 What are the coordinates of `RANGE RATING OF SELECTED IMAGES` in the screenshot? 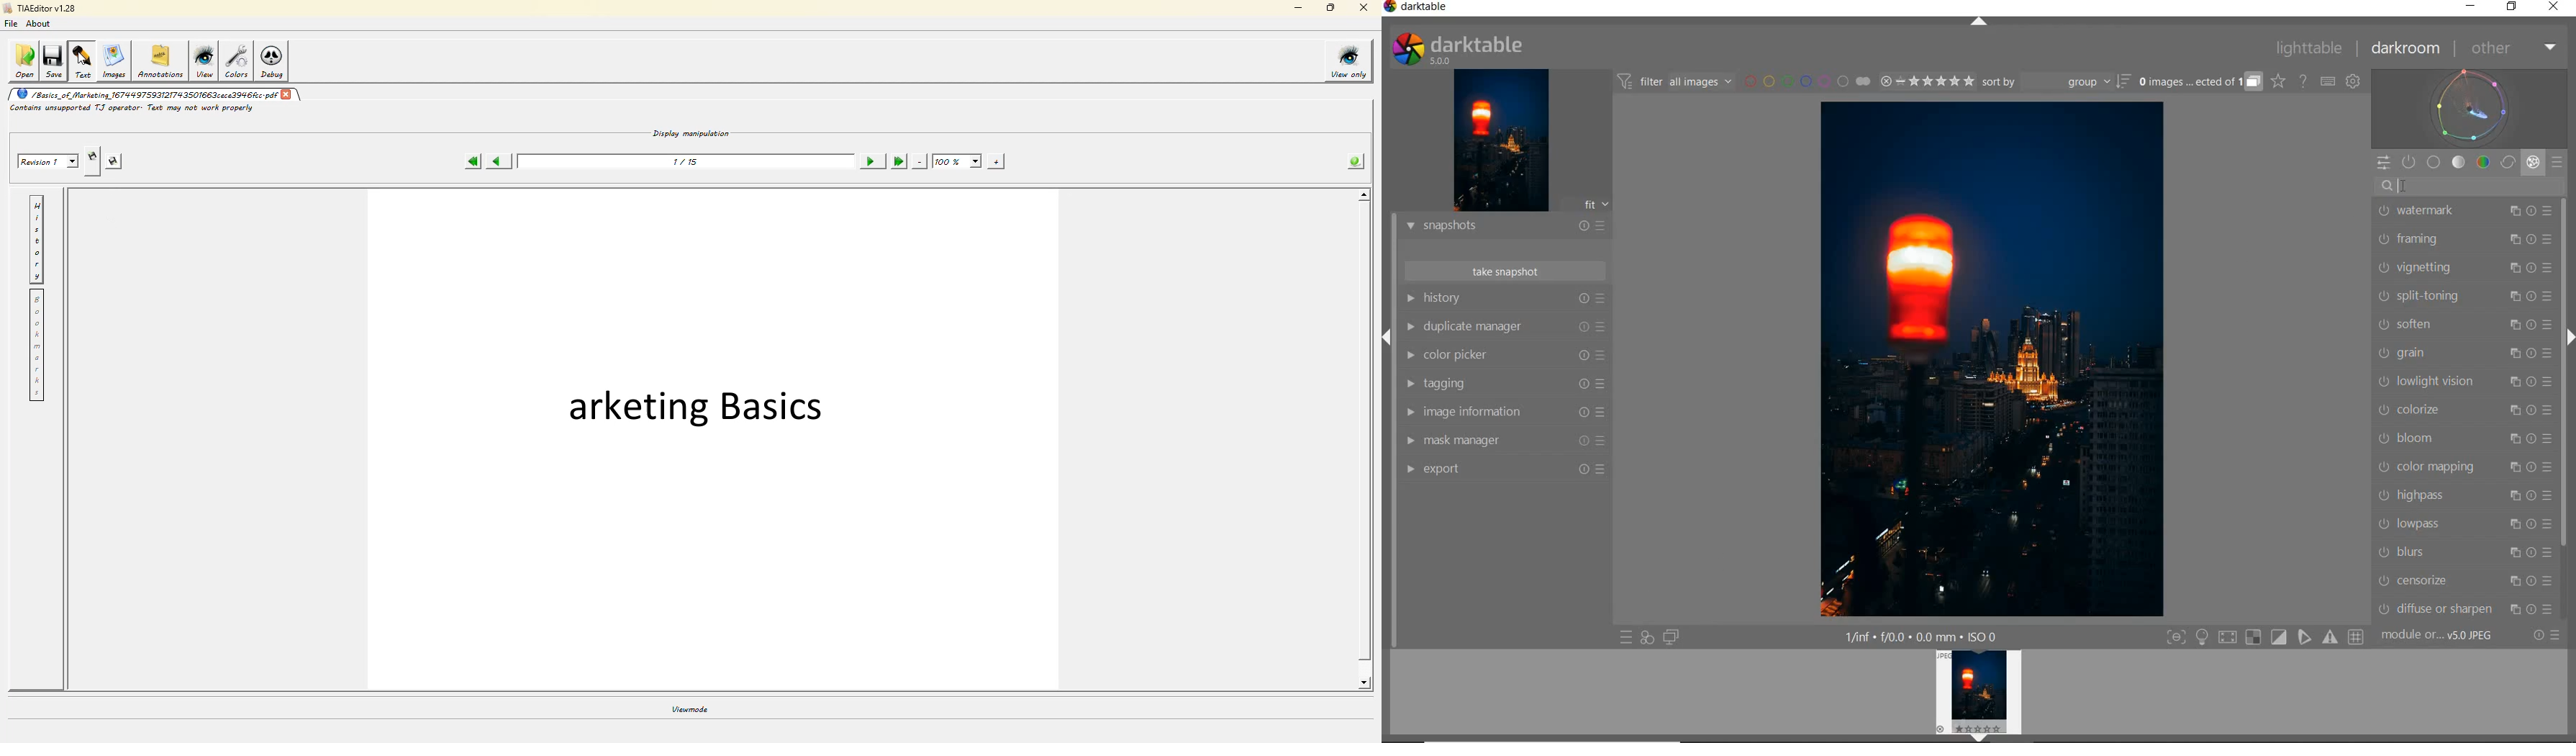 It's located at (1925, 83).